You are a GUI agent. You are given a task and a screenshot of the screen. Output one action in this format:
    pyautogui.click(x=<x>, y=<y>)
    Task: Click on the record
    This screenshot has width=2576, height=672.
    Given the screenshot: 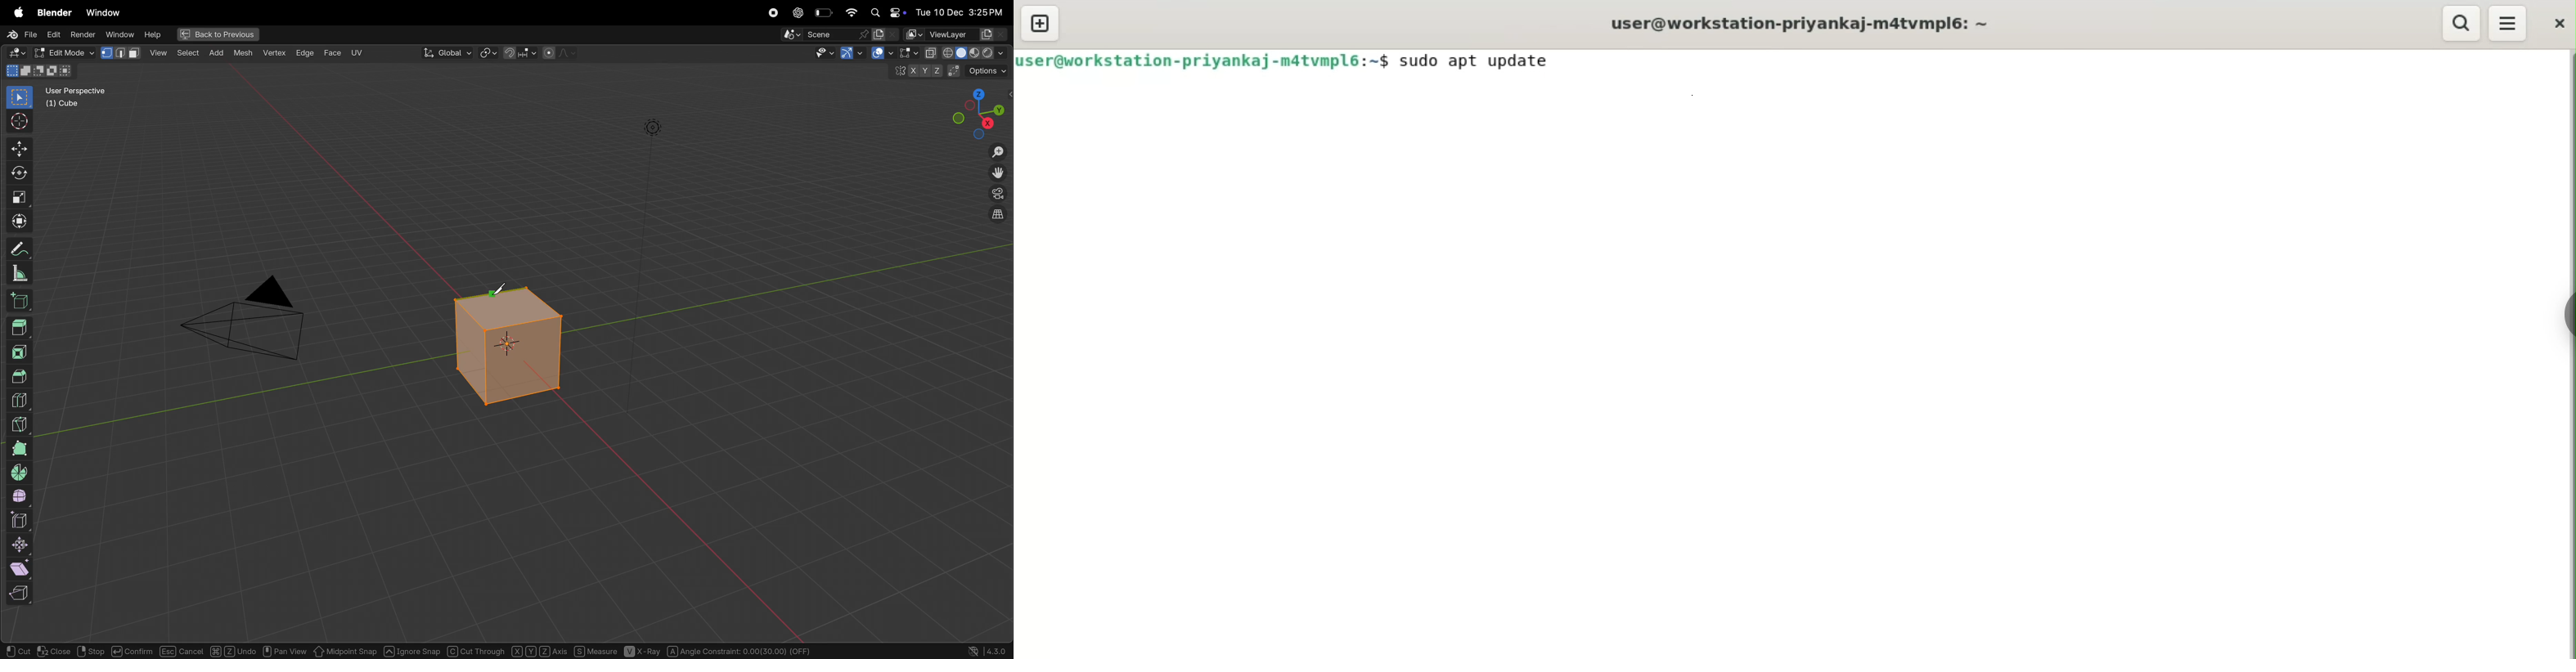 What is the action you would take?
    pyautogui.click(x=774, y=12)
    